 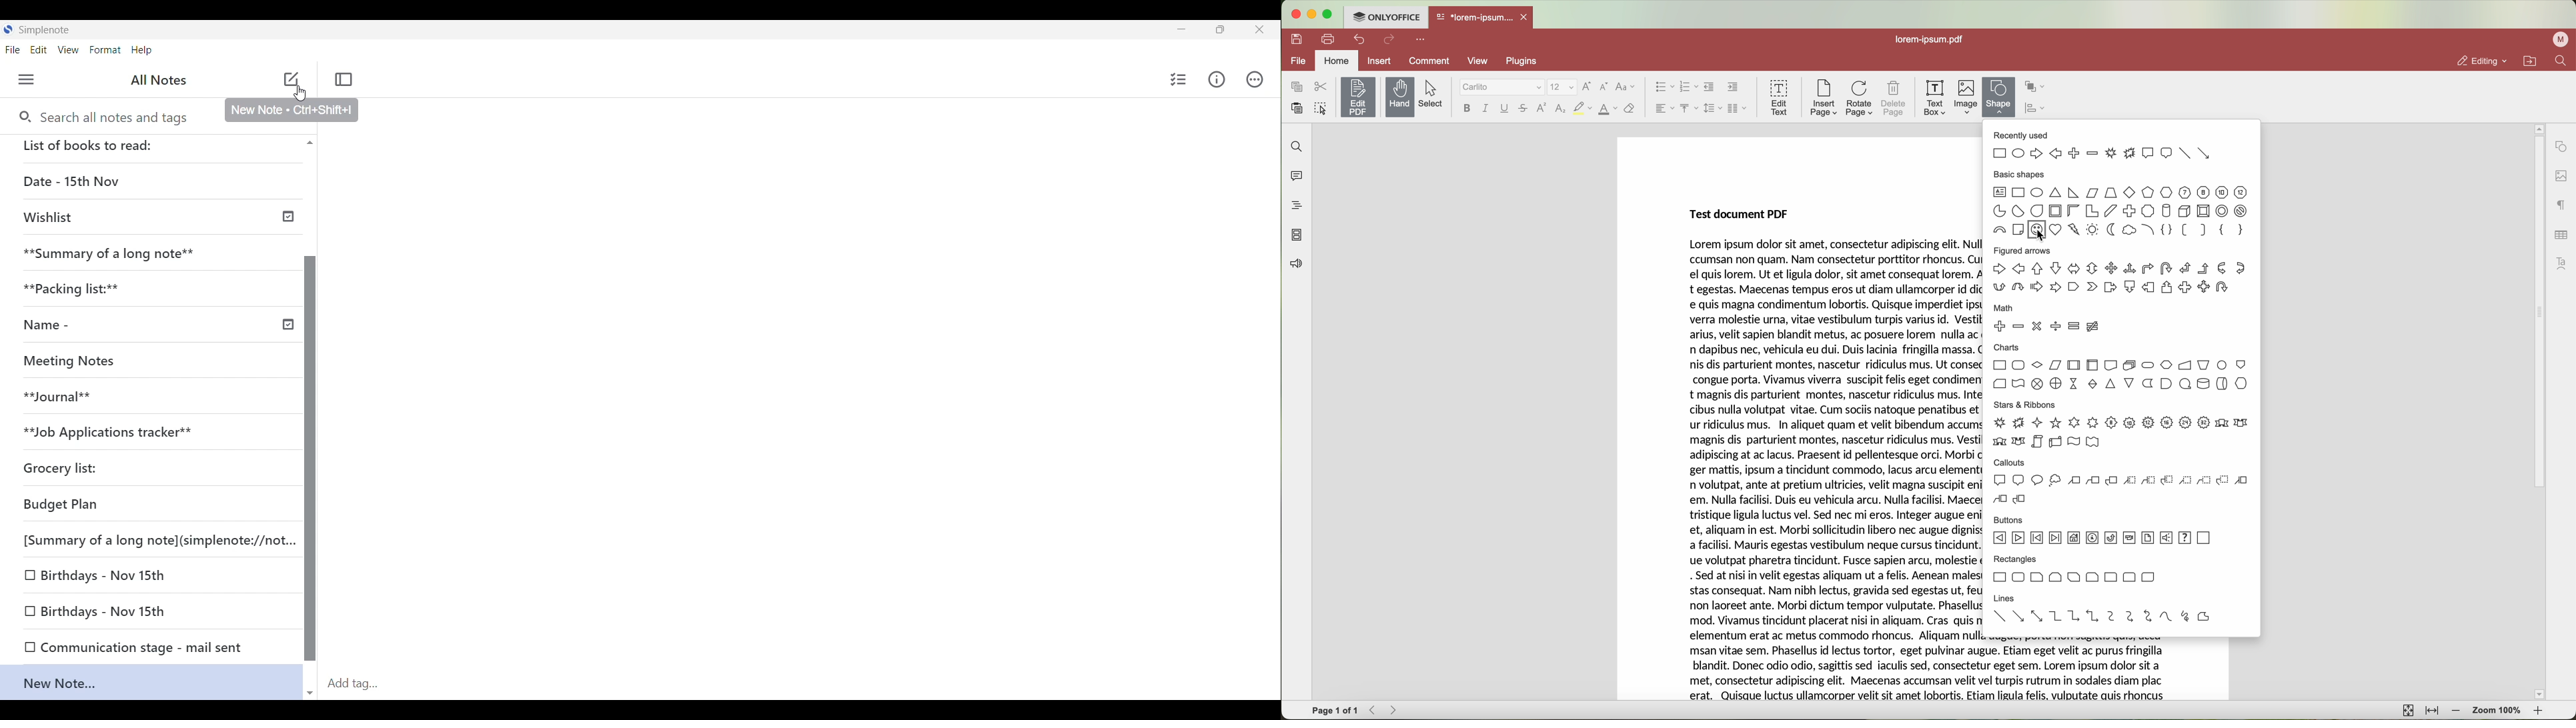 I want to click on Info, so click(x=1219, y=80).